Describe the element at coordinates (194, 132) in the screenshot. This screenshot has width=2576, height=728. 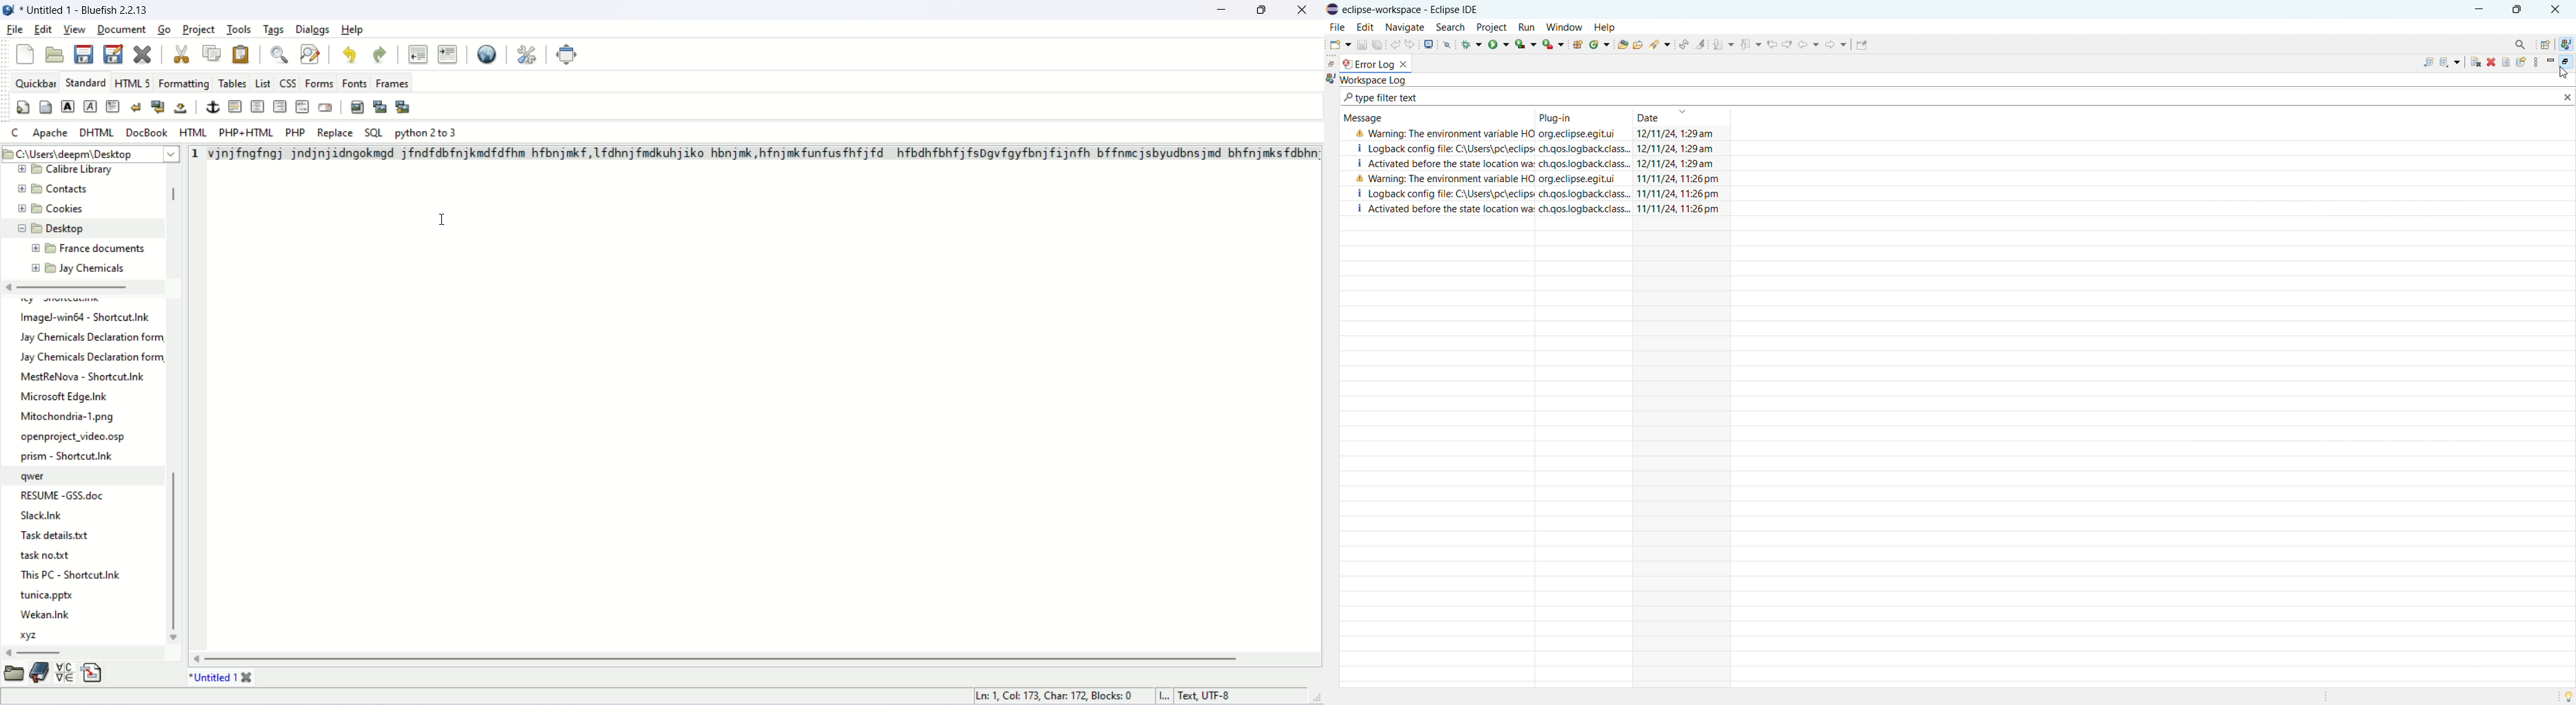
I see `HTML` at that location.